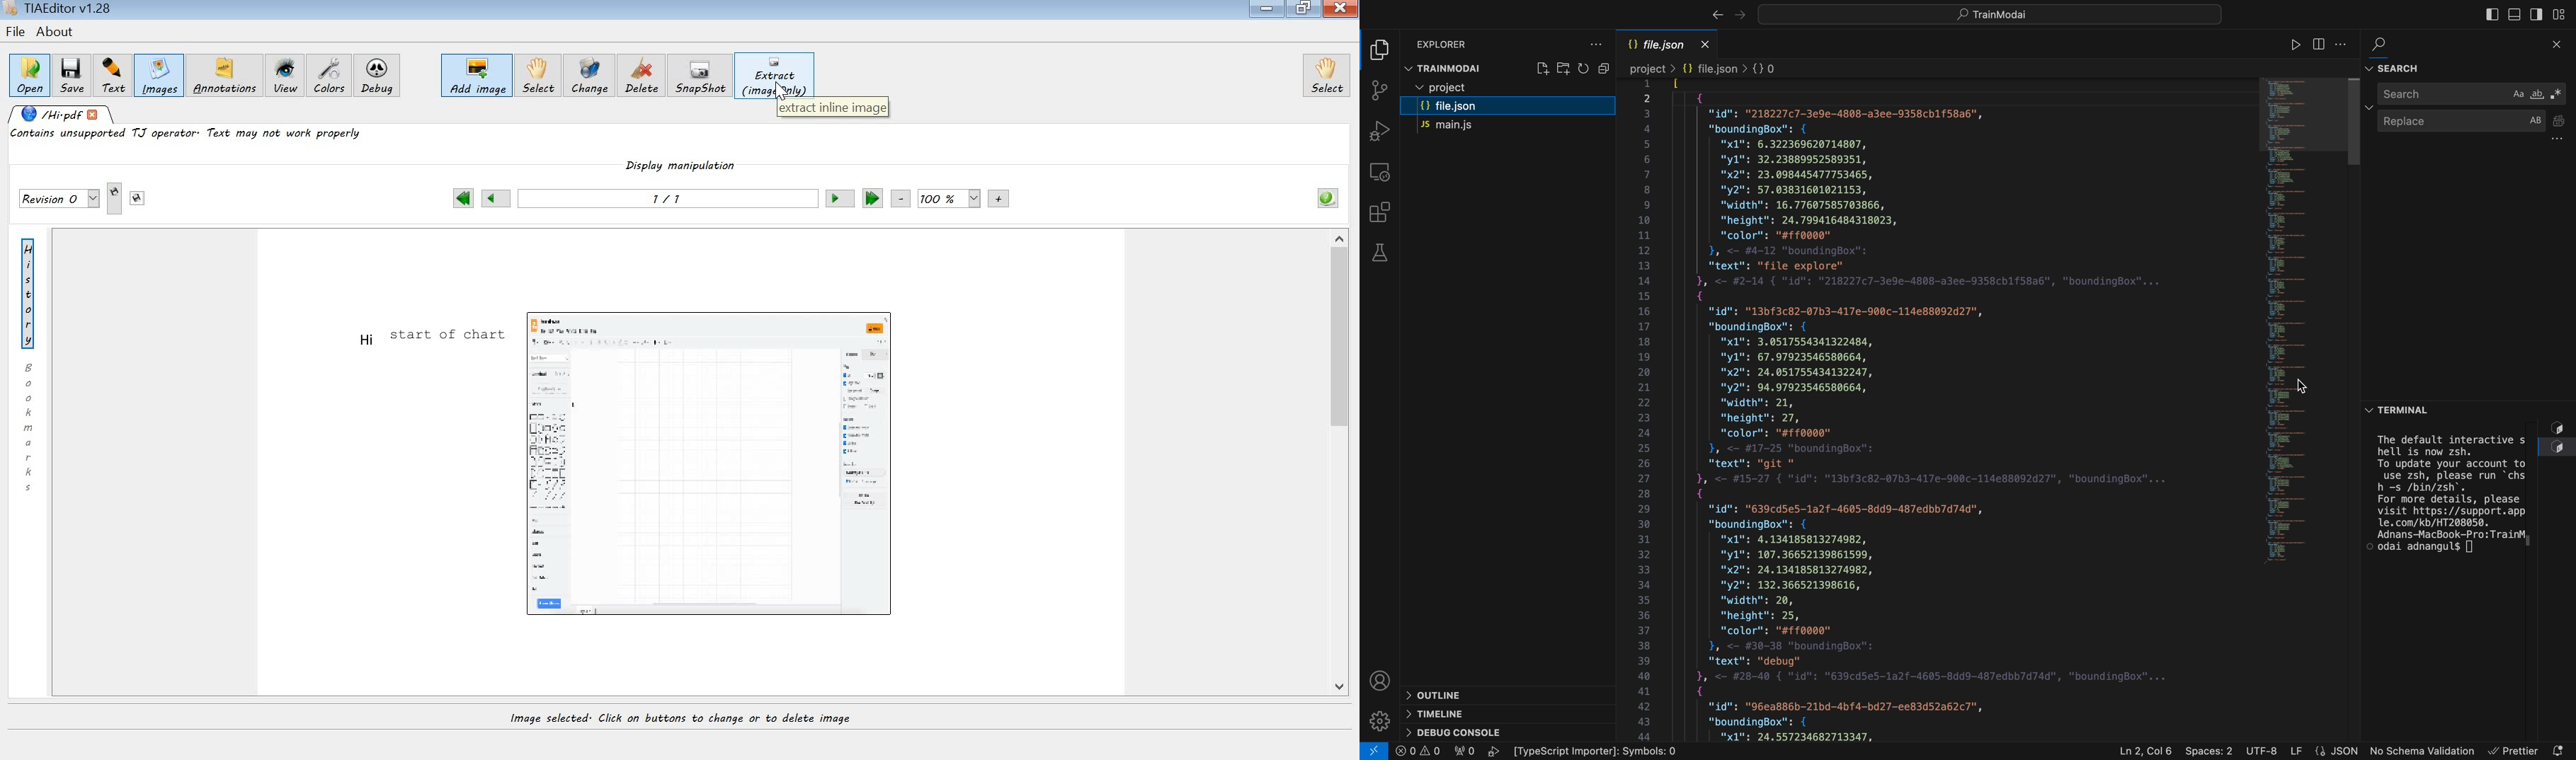 This screenshot has width=2576, height=784. What do you see at coordinates (1382, 211) in the screenshot?
I see `Extensions` at bounding box center [1382, 211].